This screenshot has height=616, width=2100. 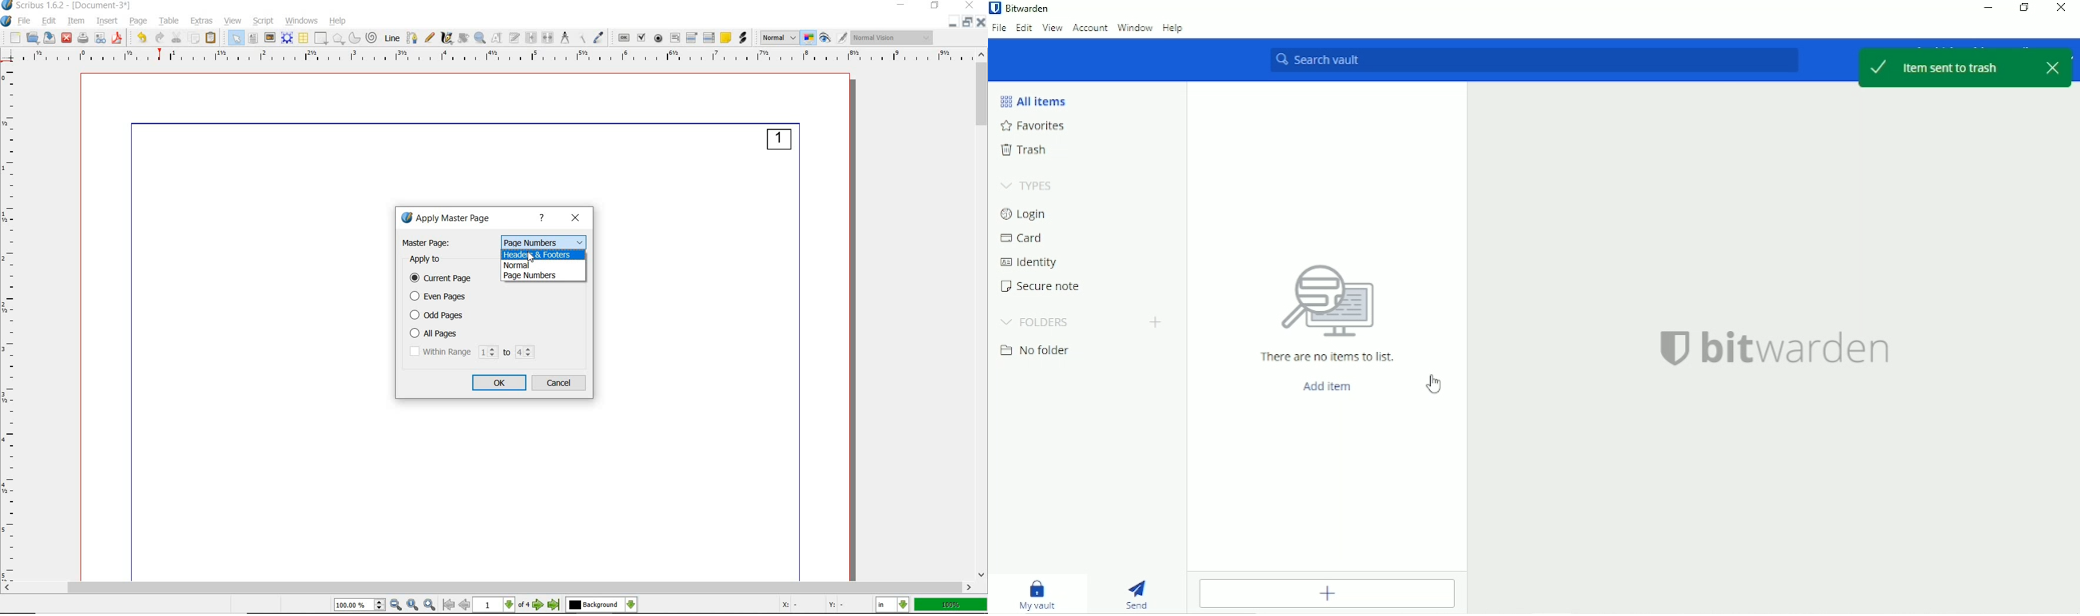 What do you see at coordinates (449, 605) in the screenshot?
I see `go to first page` at bounding box center [449, 605].